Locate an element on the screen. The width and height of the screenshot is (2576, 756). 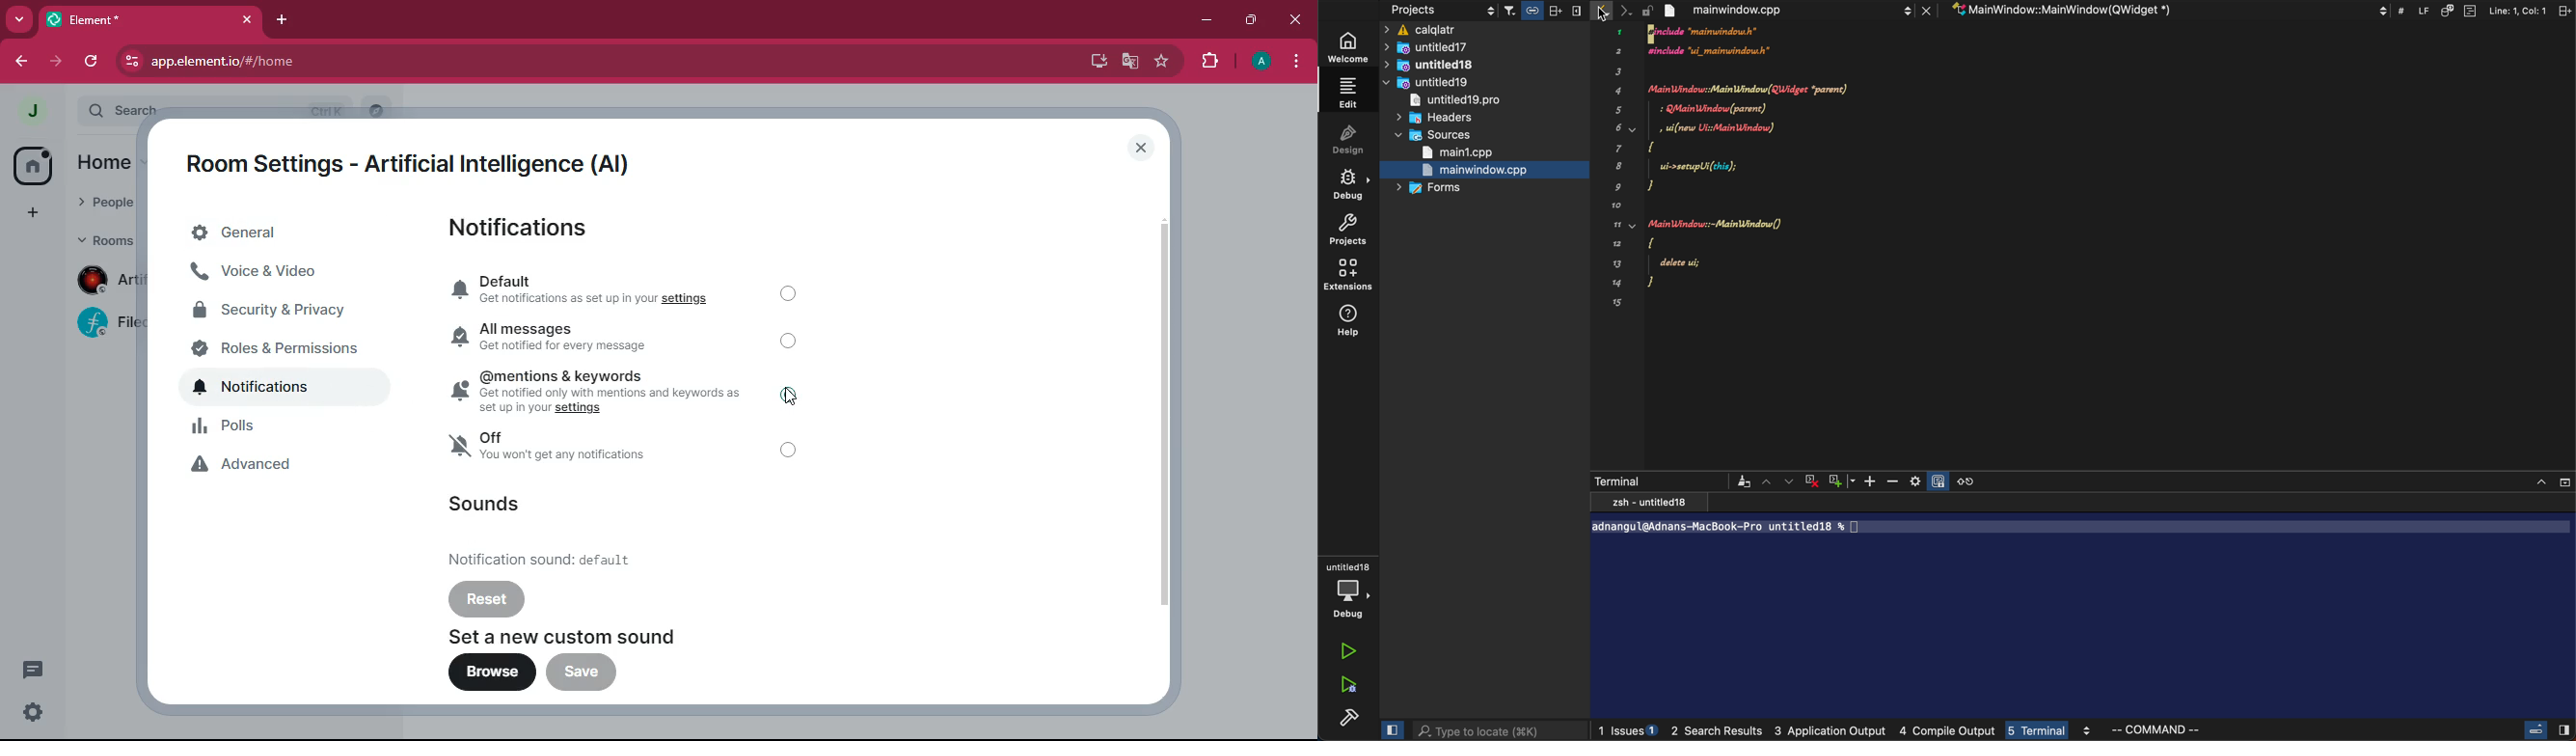
on is located at coordinates (794, 394).